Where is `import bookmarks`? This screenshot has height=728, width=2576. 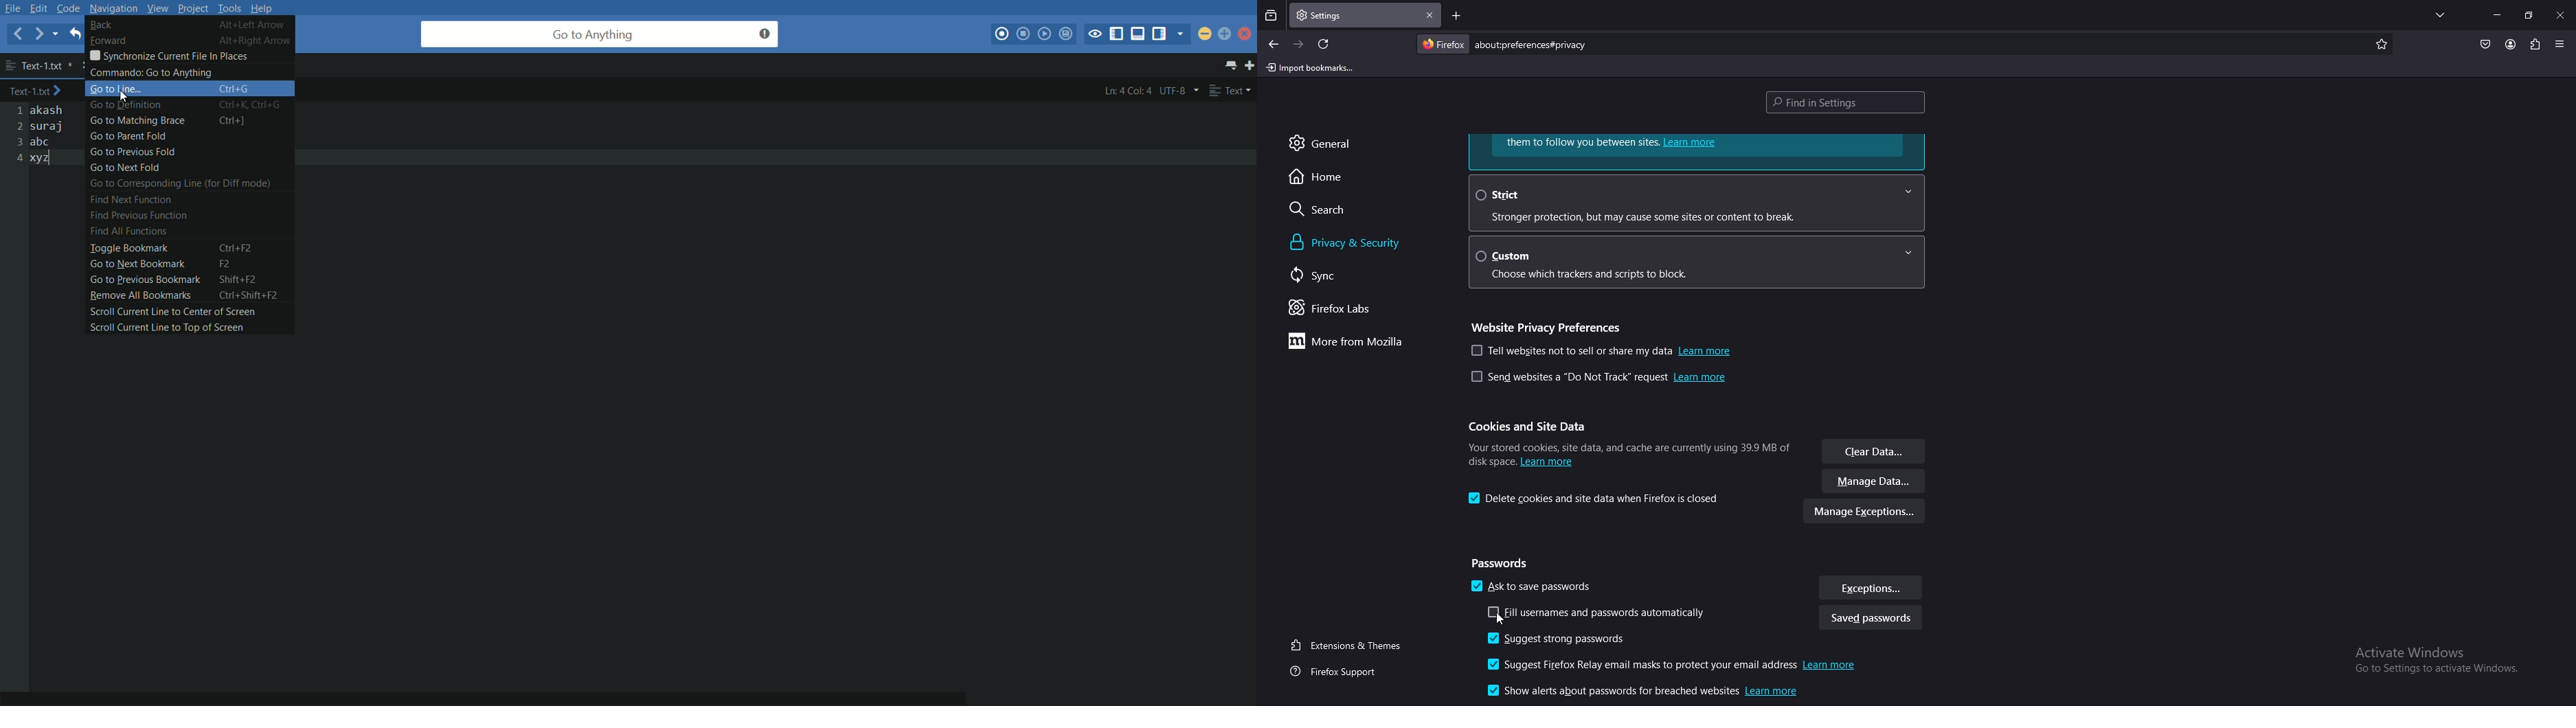
import bookmarks is located at coordinates (1310, 69).